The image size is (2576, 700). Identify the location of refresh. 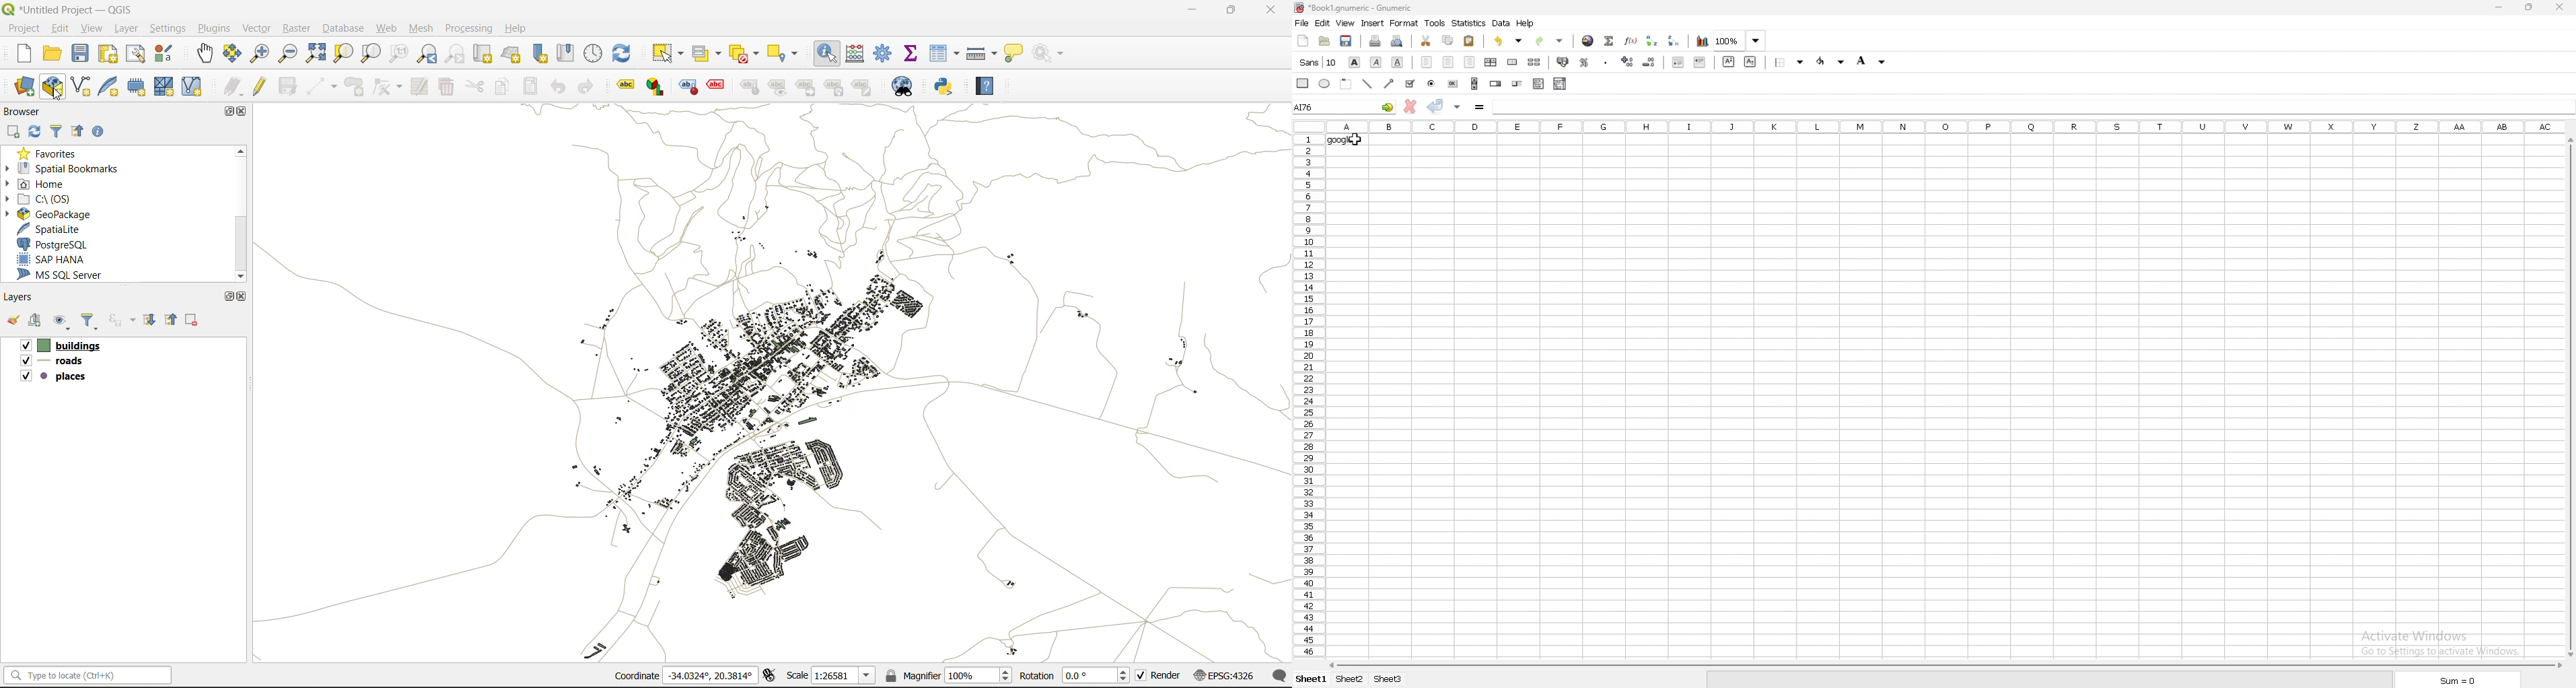
(624, 55).